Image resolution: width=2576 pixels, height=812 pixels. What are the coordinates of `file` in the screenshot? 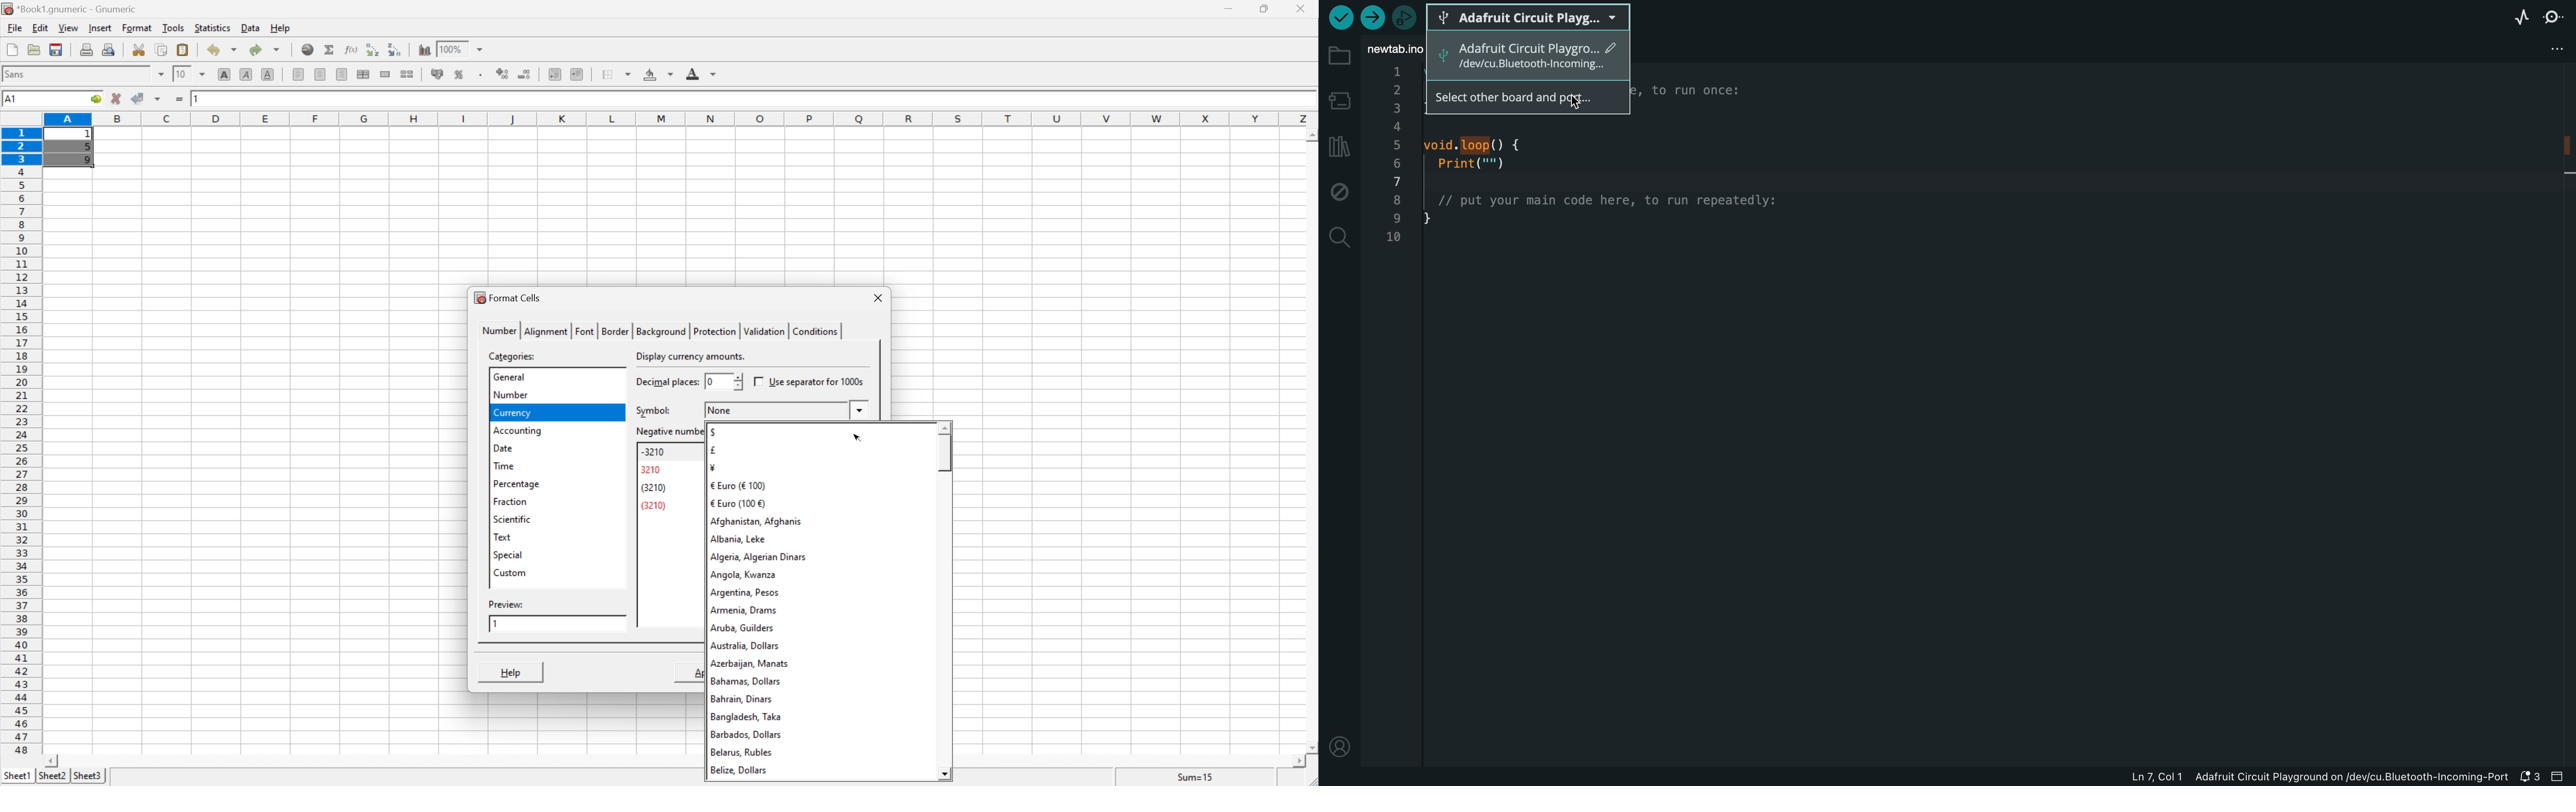 It's located at (12, 26).